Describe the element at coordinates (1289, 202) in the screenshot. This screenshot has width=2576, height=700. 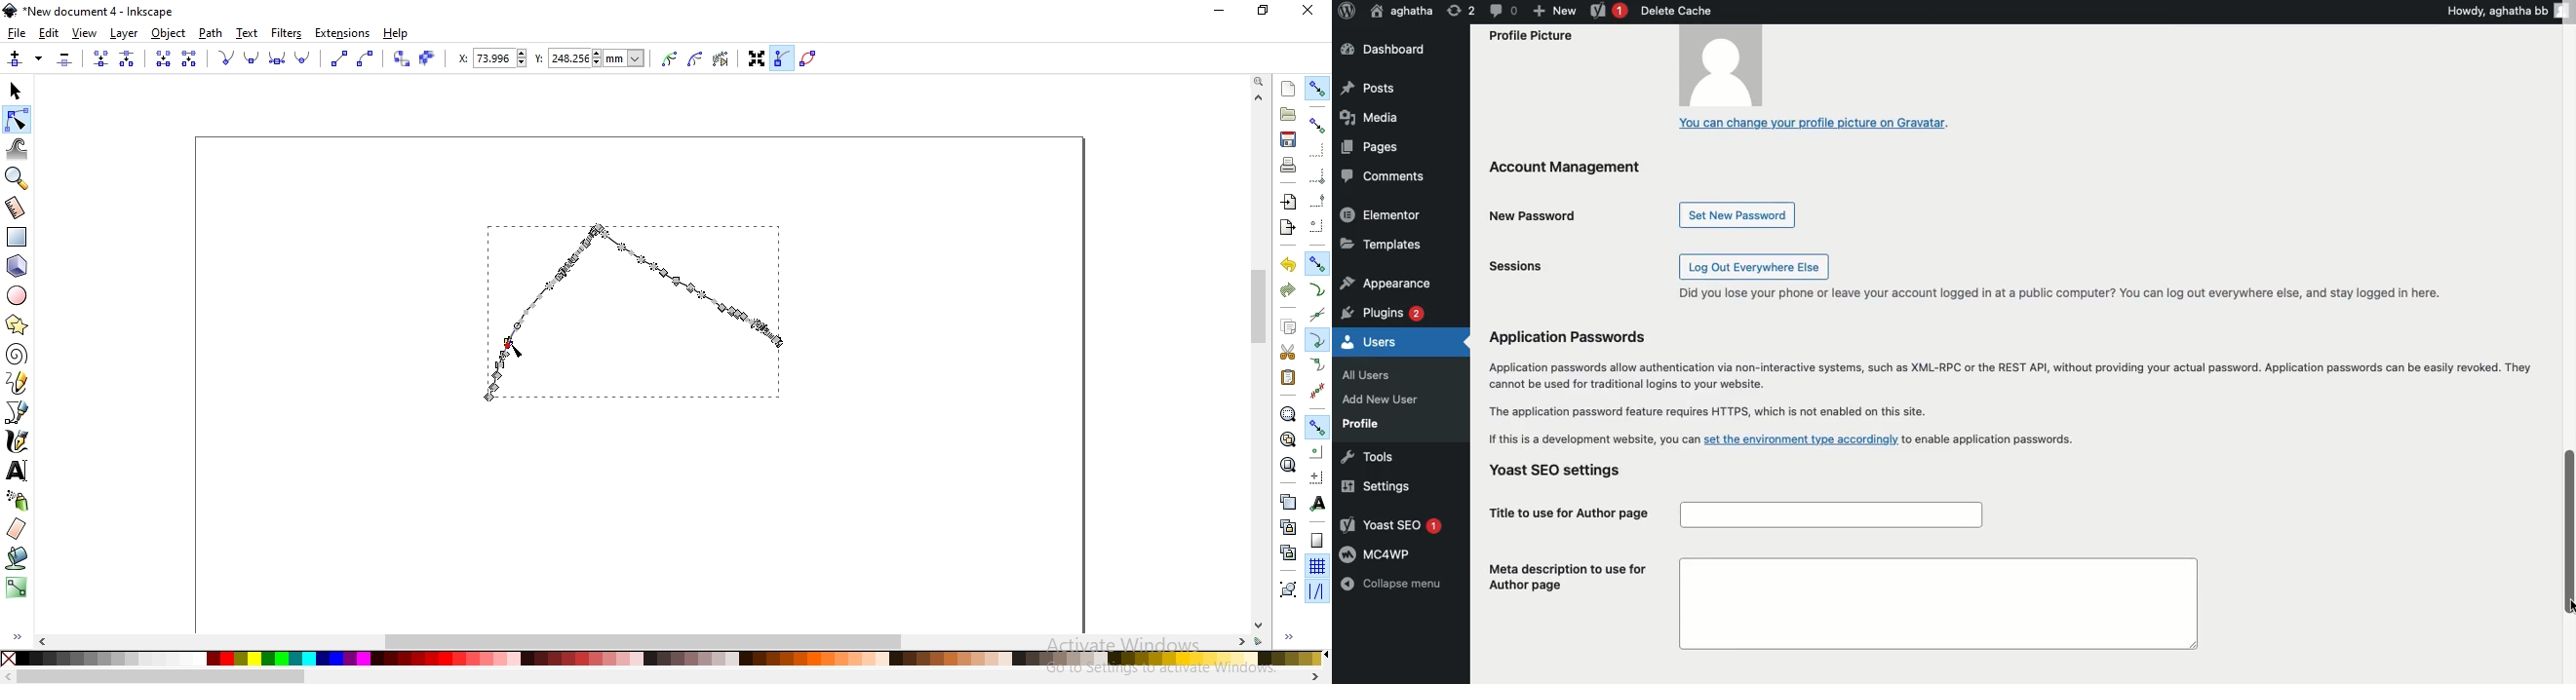
I see `import a bitmap` at that location.